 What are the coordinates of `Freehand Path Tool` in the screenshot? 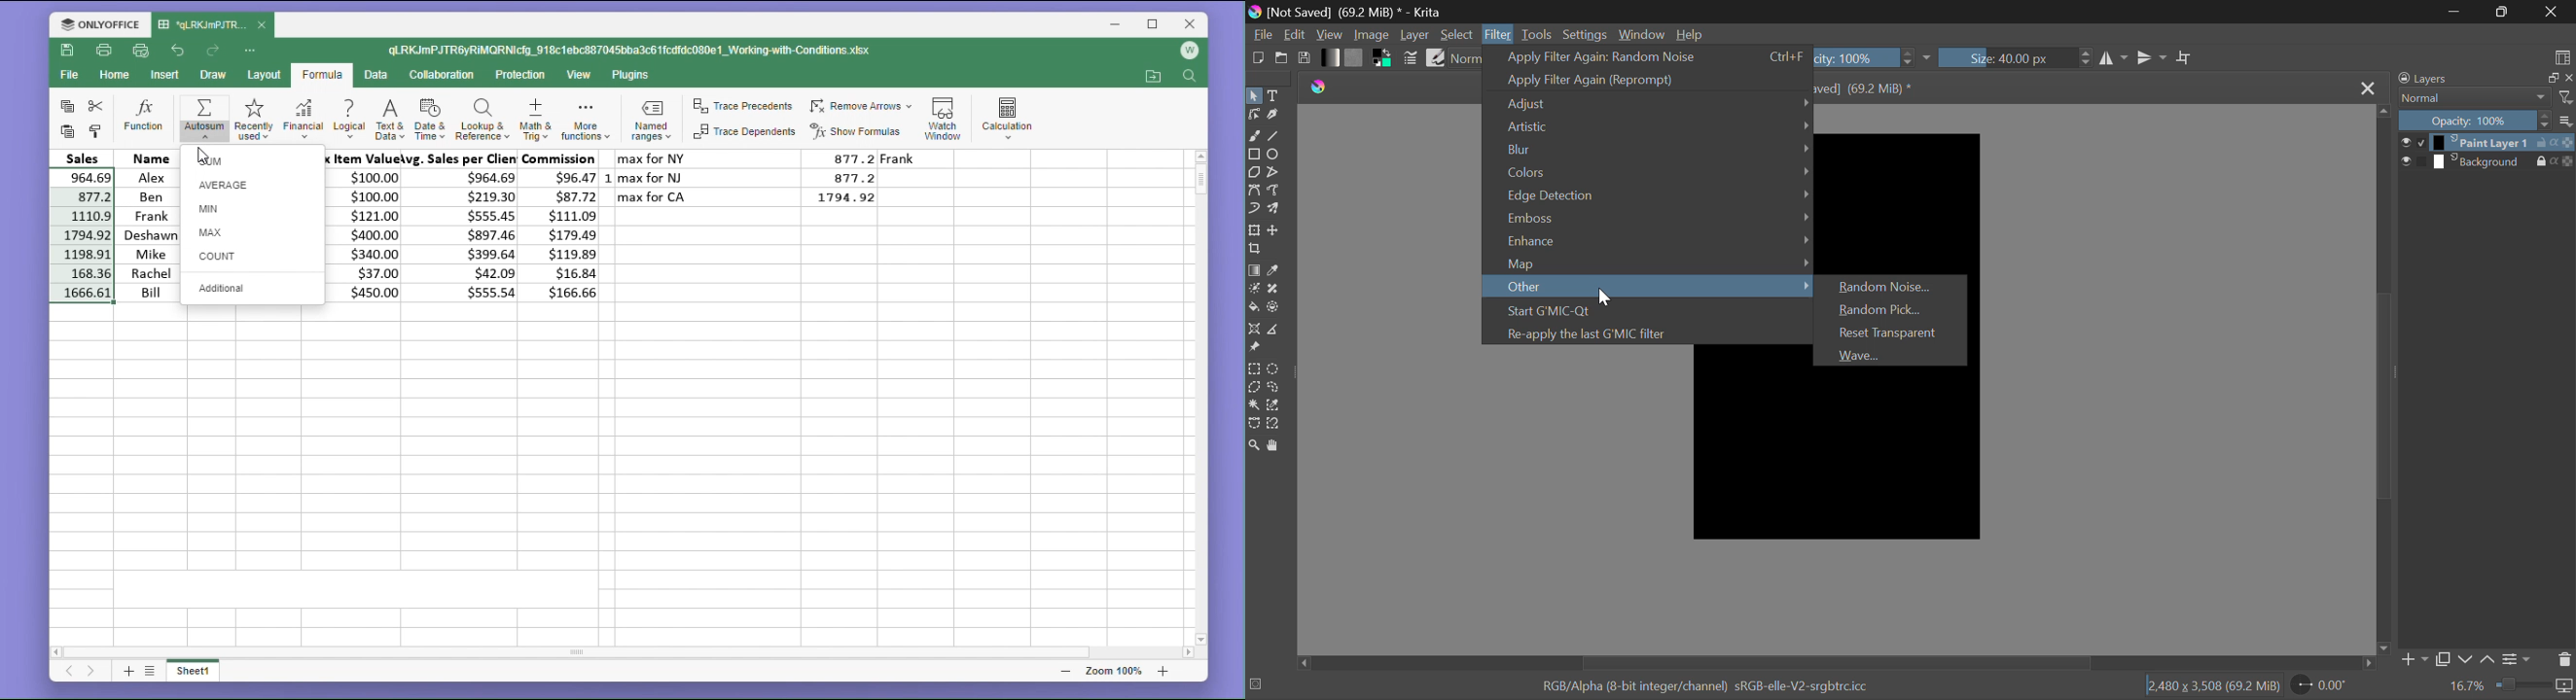 It's located at (1274, 191).